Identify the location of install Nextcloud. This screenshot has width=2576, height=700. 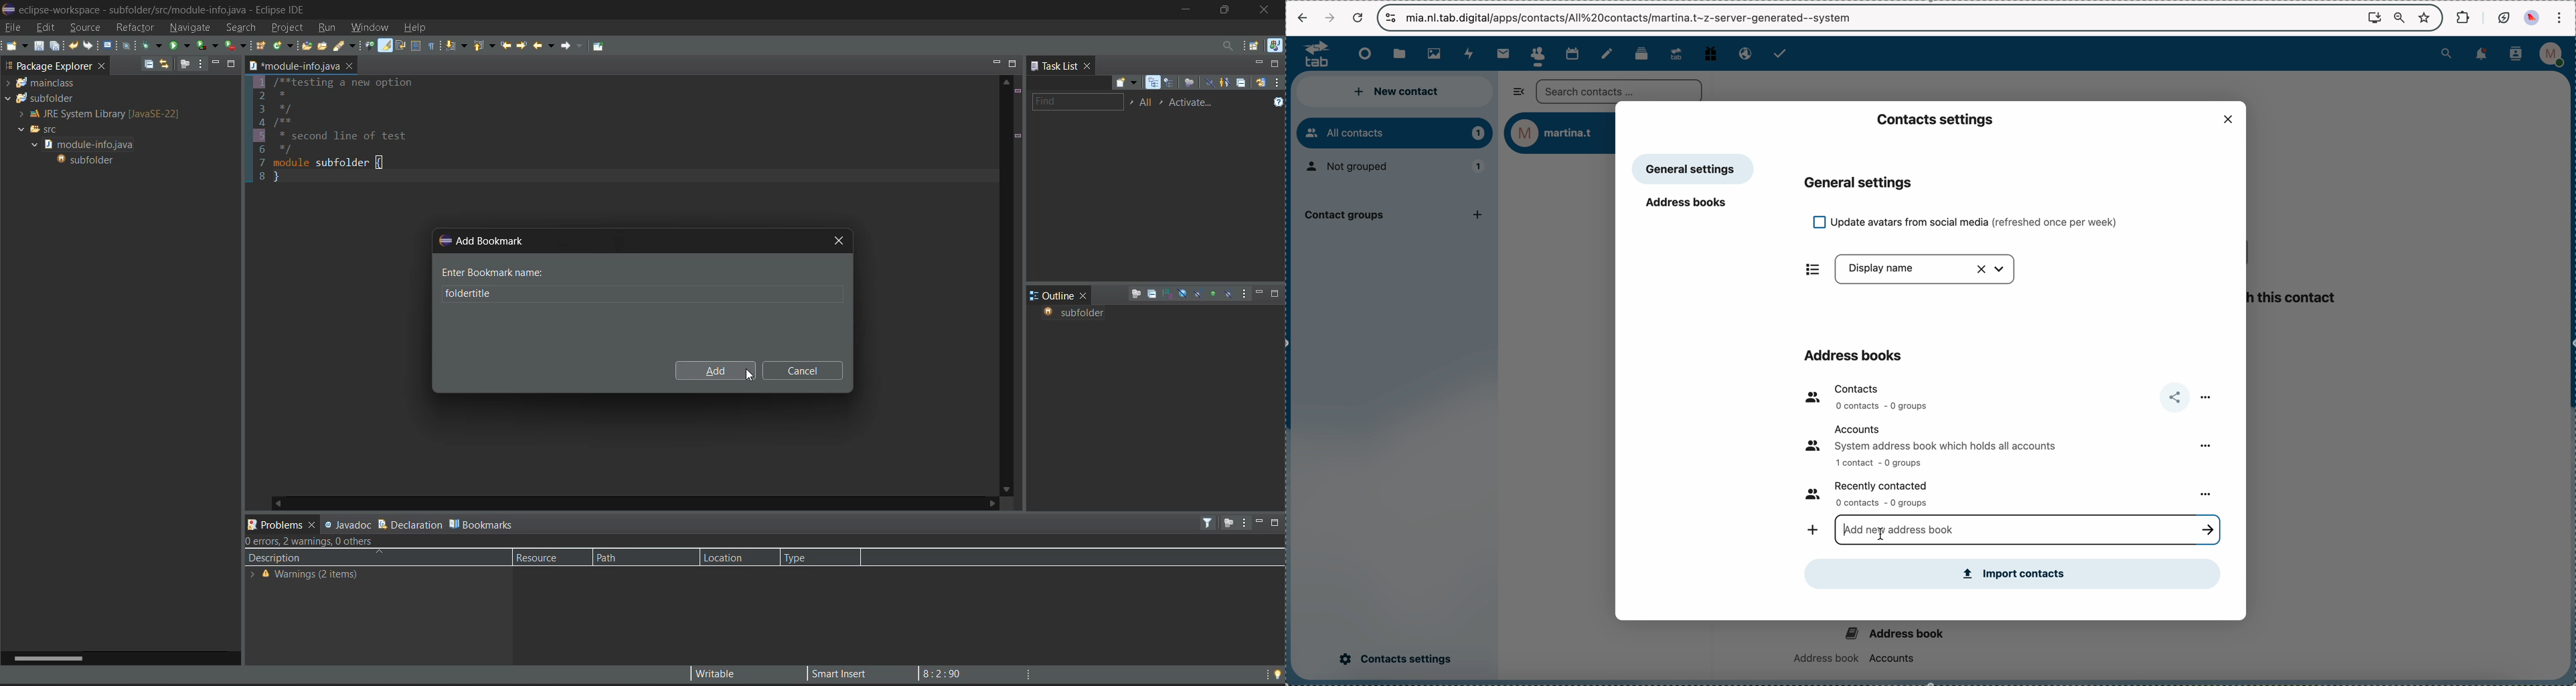
(2374, 18).